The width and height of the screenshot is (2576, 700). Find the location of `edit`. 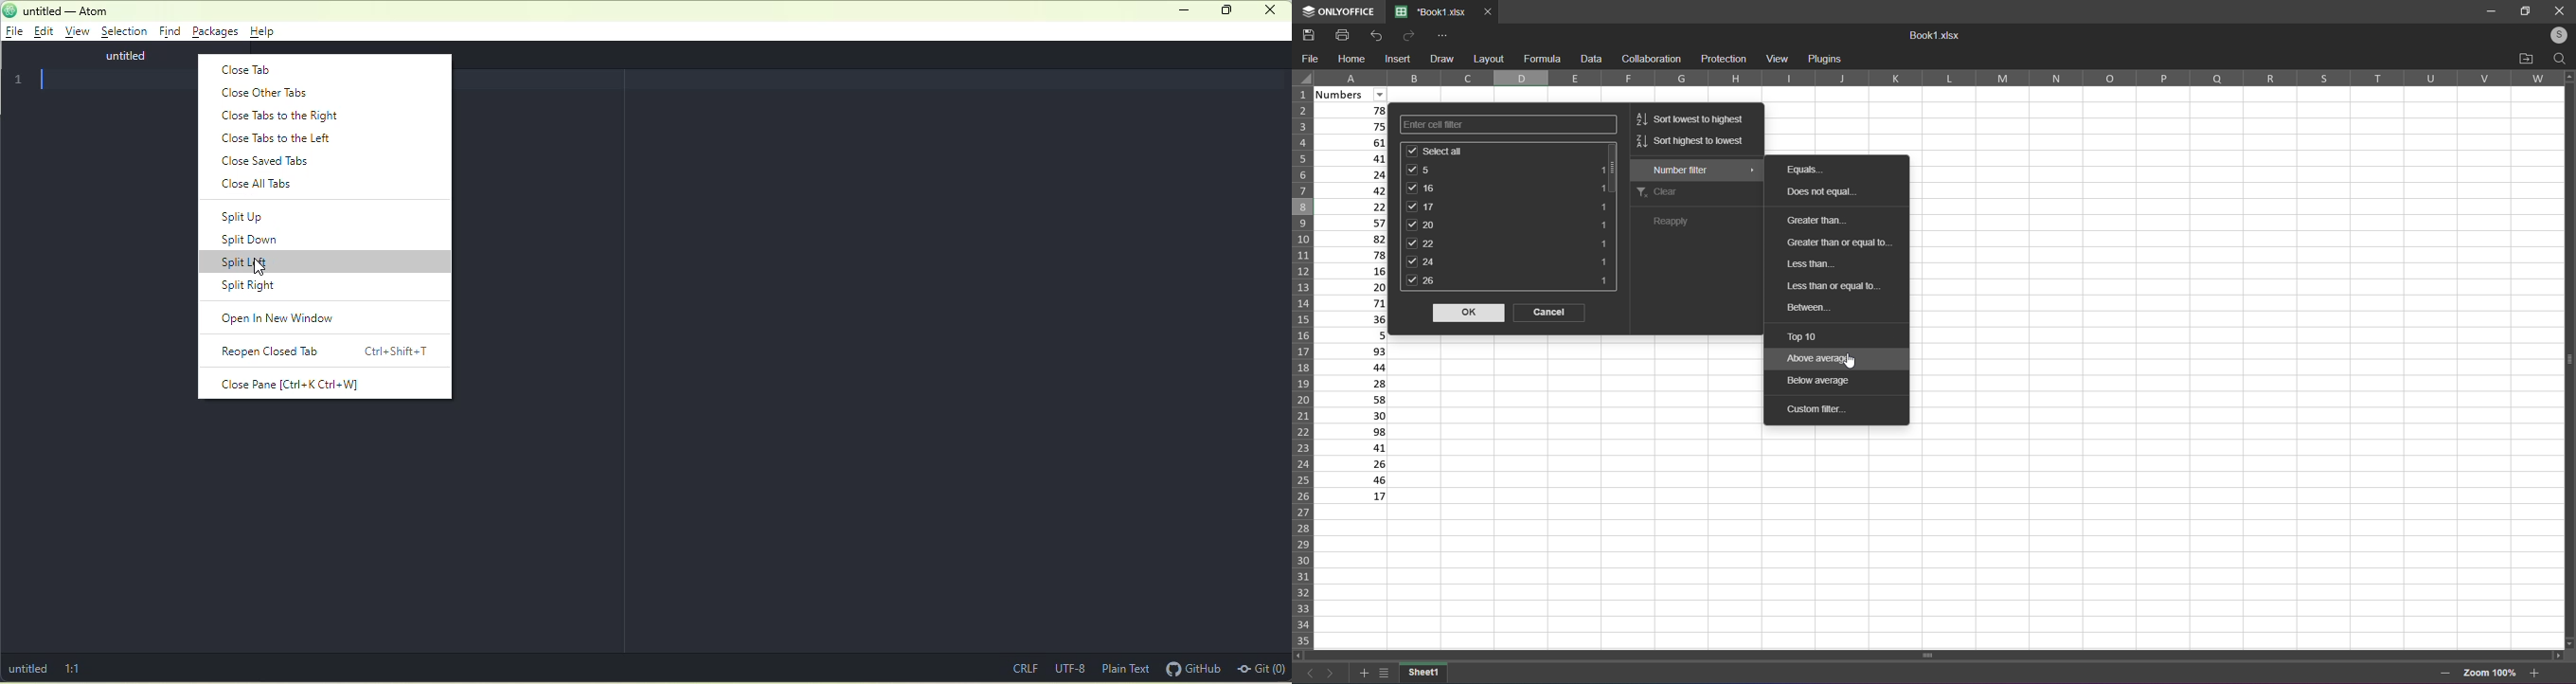

edit is located at coordinates (47, 33).